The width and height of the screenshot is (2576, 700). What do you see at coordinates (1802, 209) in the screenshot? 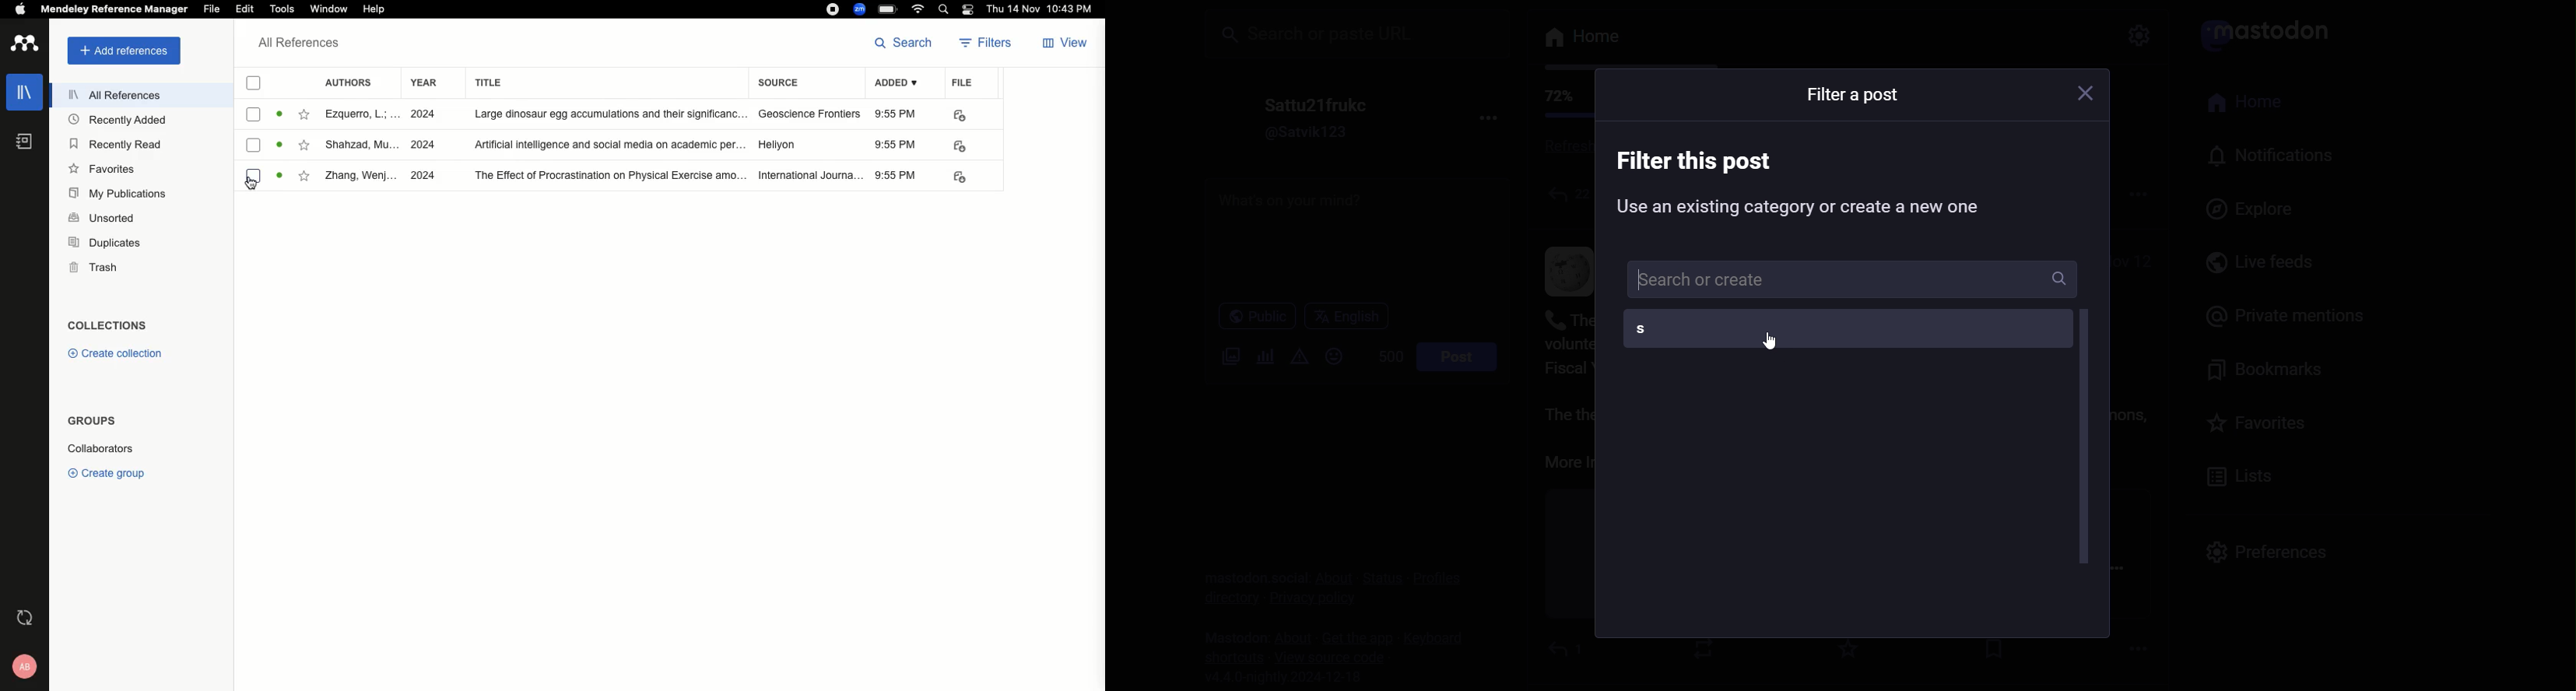
I see `Use an existing category or create a new one` at bounding box center [1802, 209].